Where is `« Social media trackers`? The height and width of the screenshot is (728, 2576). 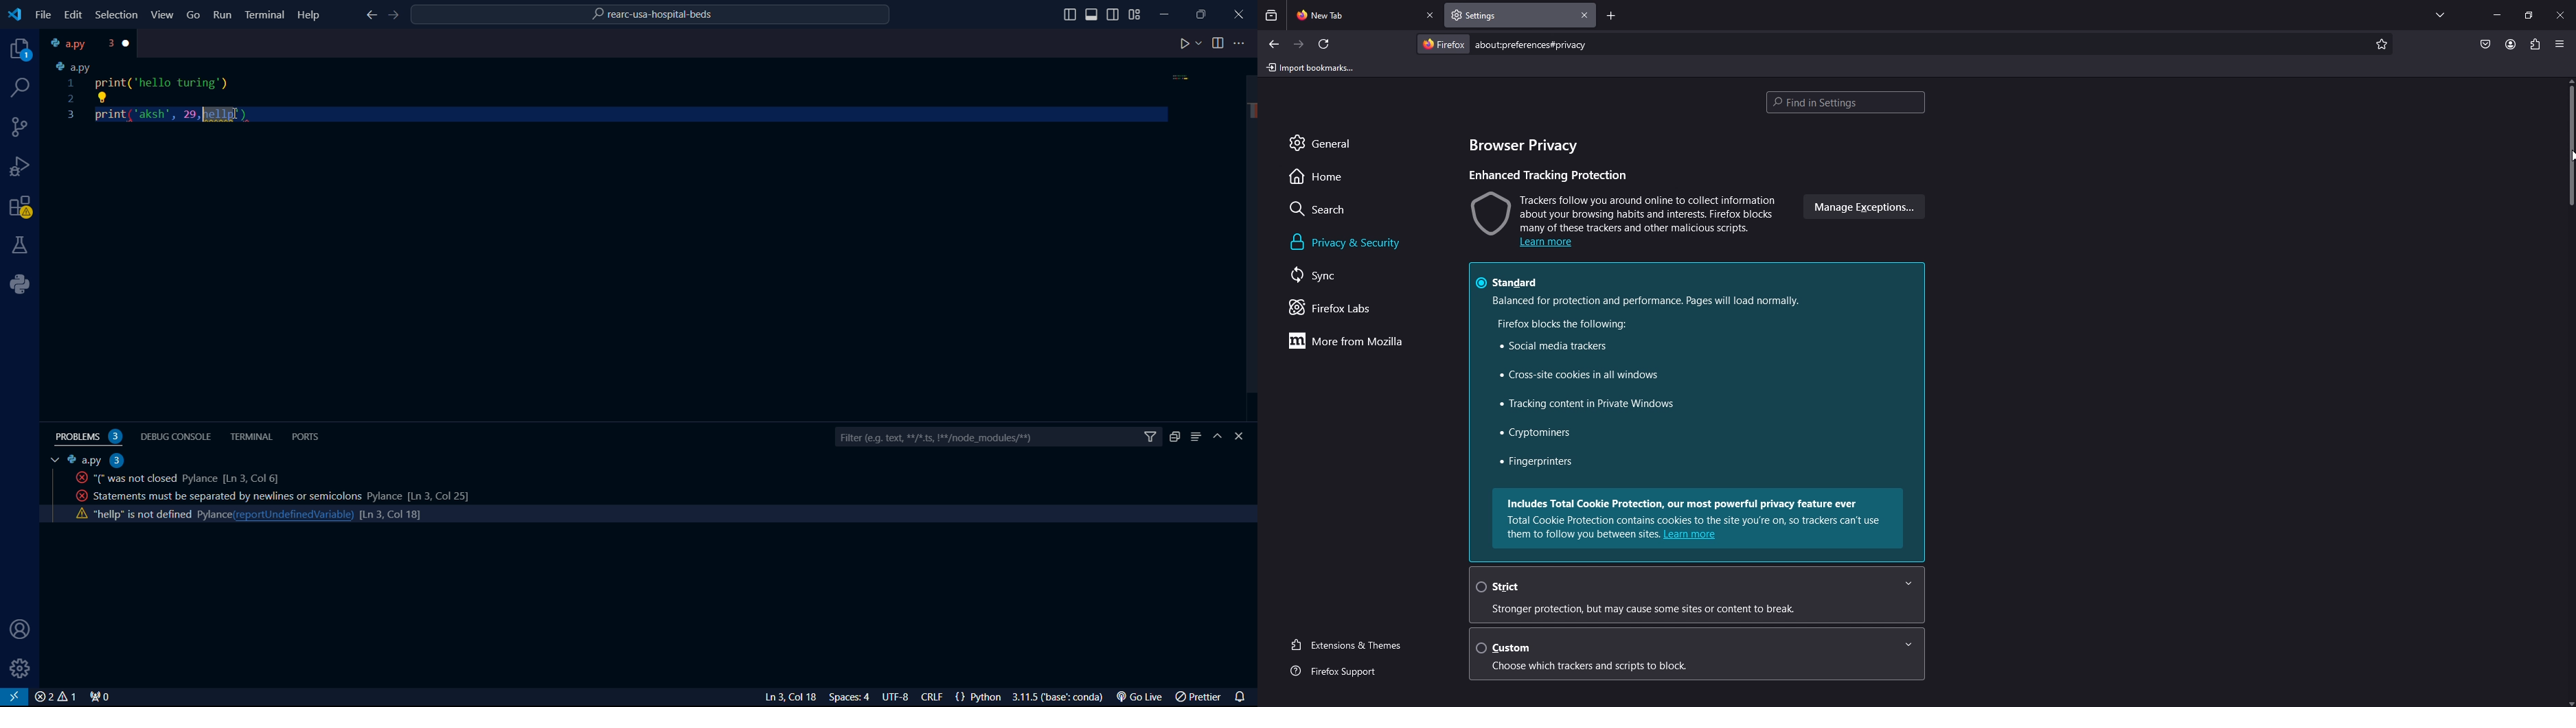 « Social media trackers is located at coordinates (1550, 347).